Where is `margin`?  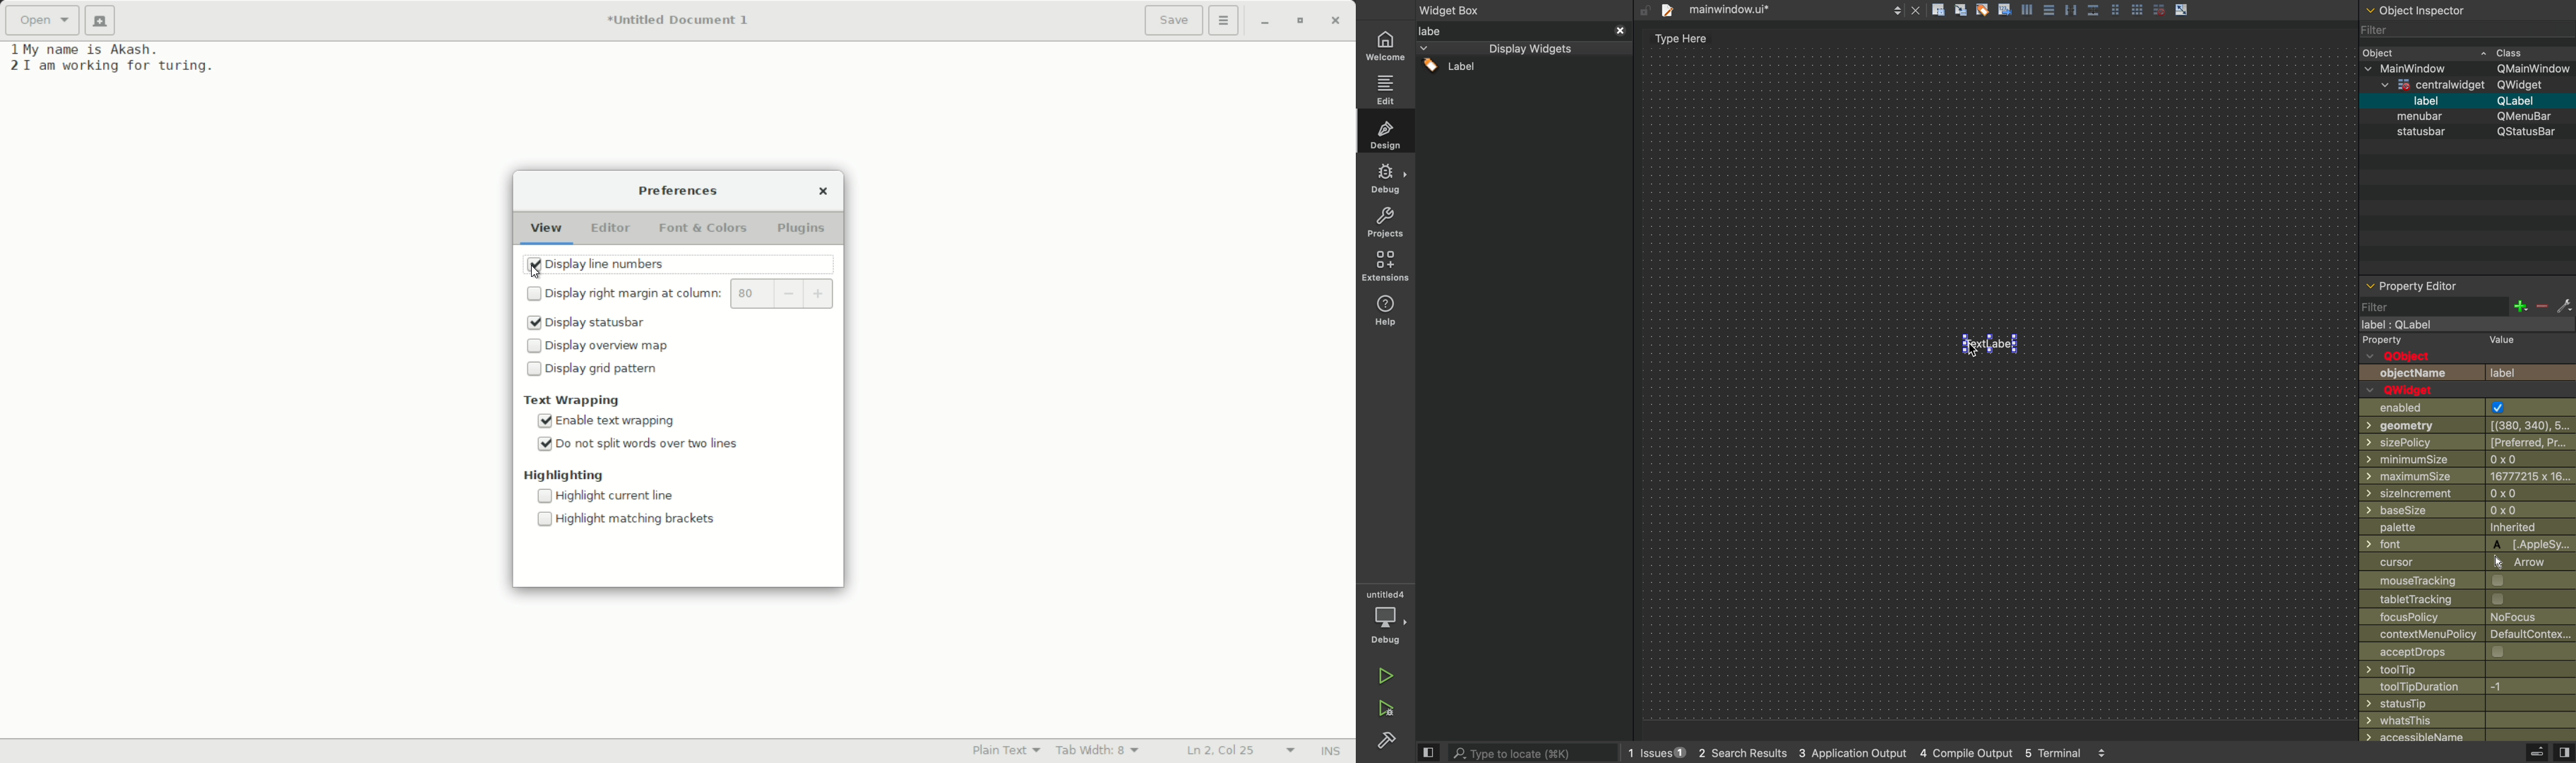 margin is located at coordinates (753, 294).